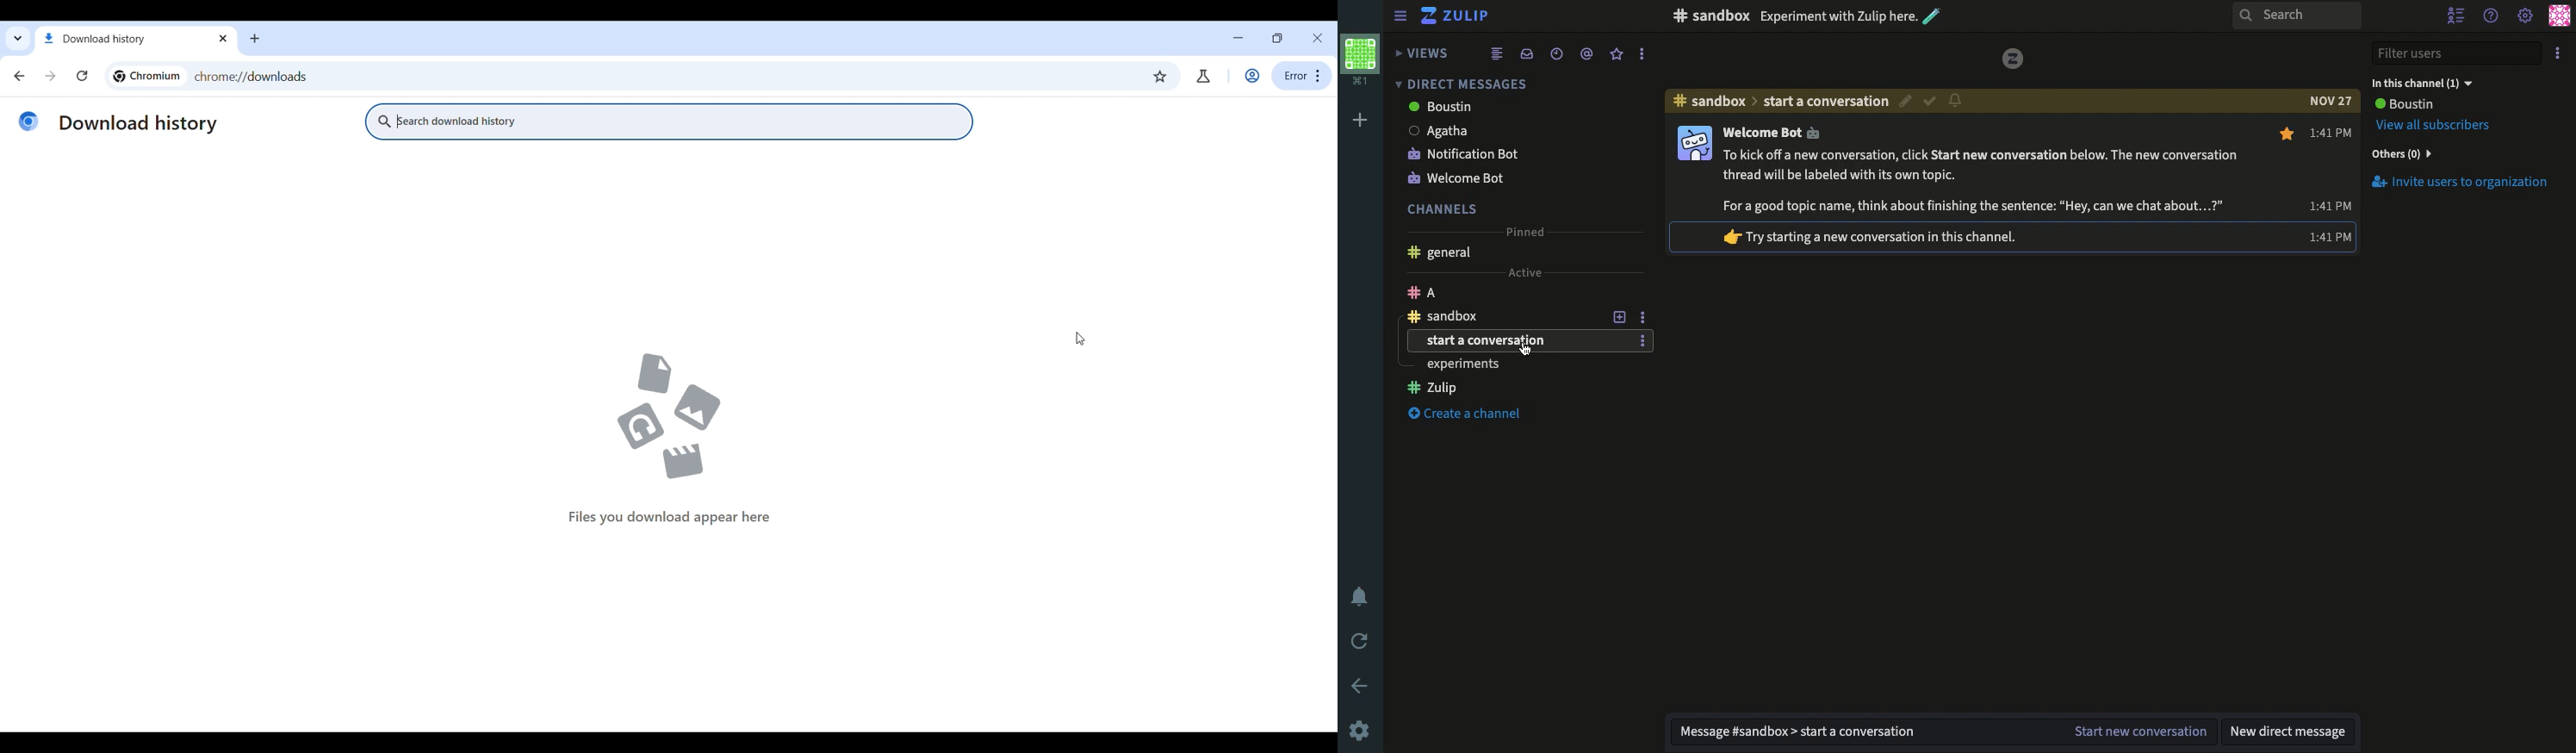 The width and height of the screenshot is (2576, 756). I want to click on Chrome labs, so click(1204, 76).